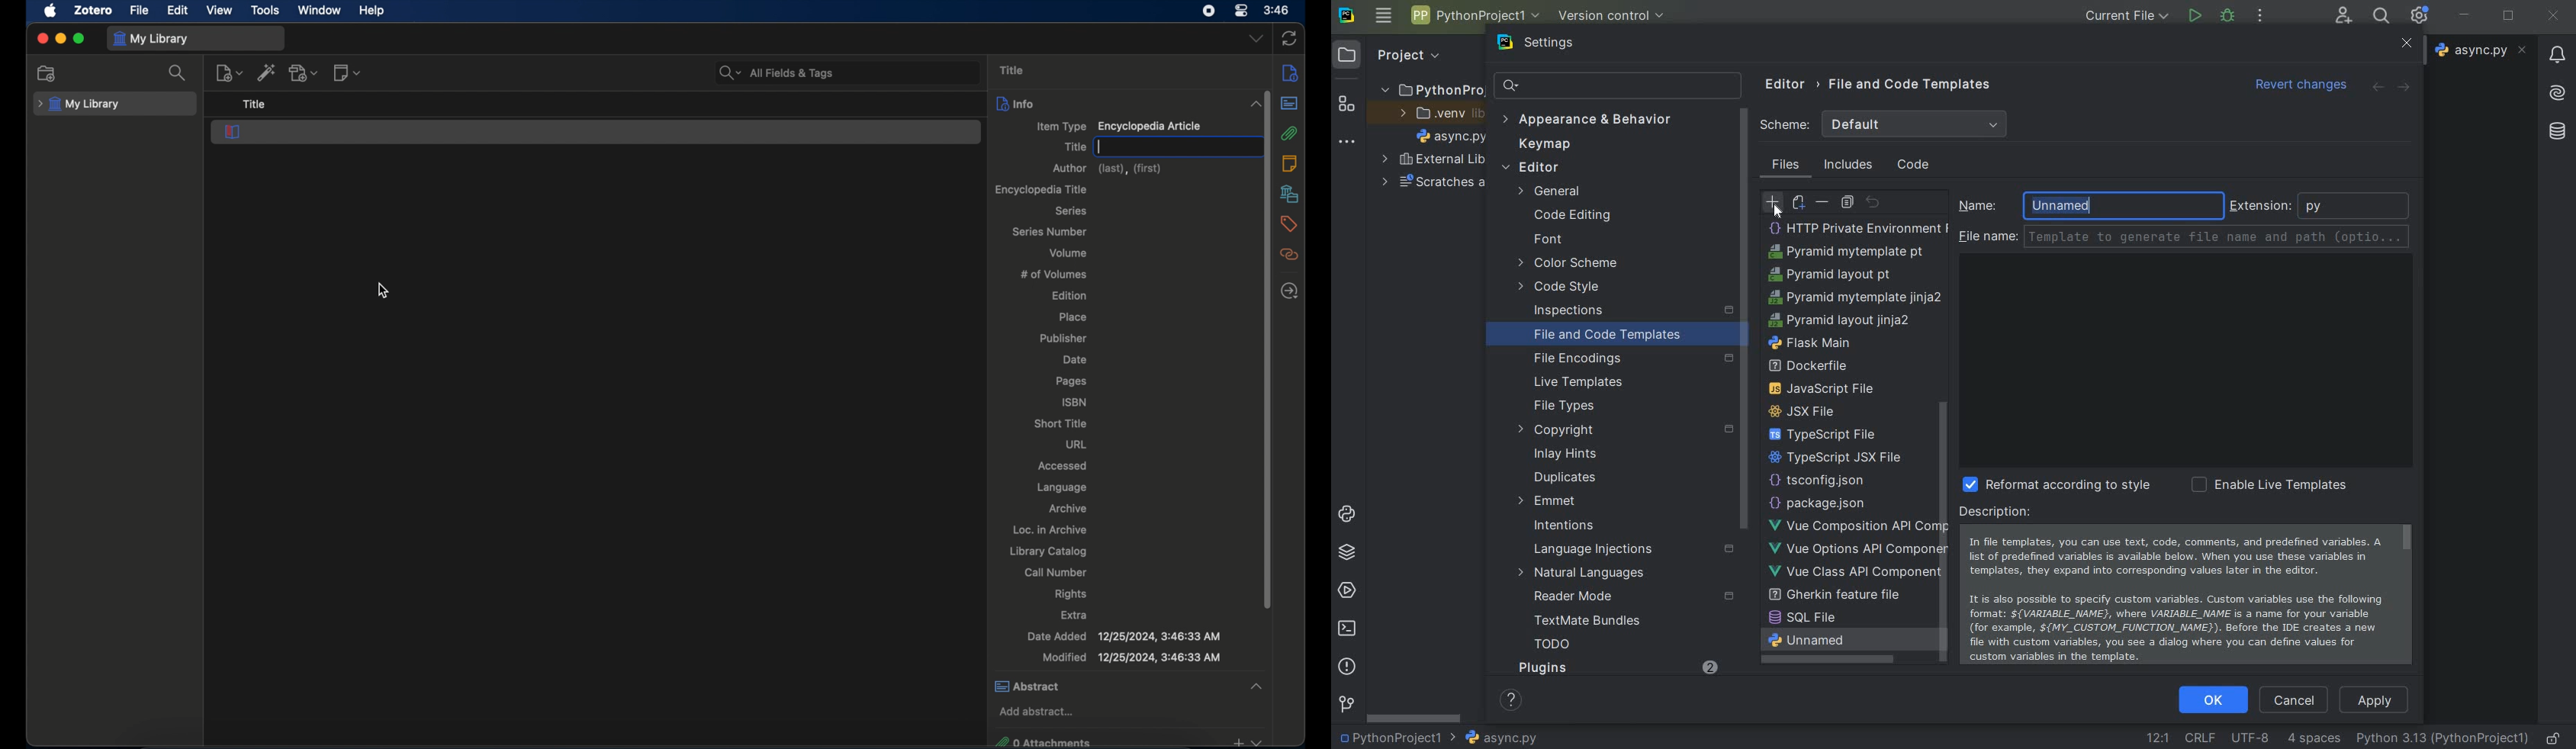 The image size is (2576, 756). What do you see at coordinates (60, 38) in the screenshot?
I see `minimize` at bounding box center [60, 38].